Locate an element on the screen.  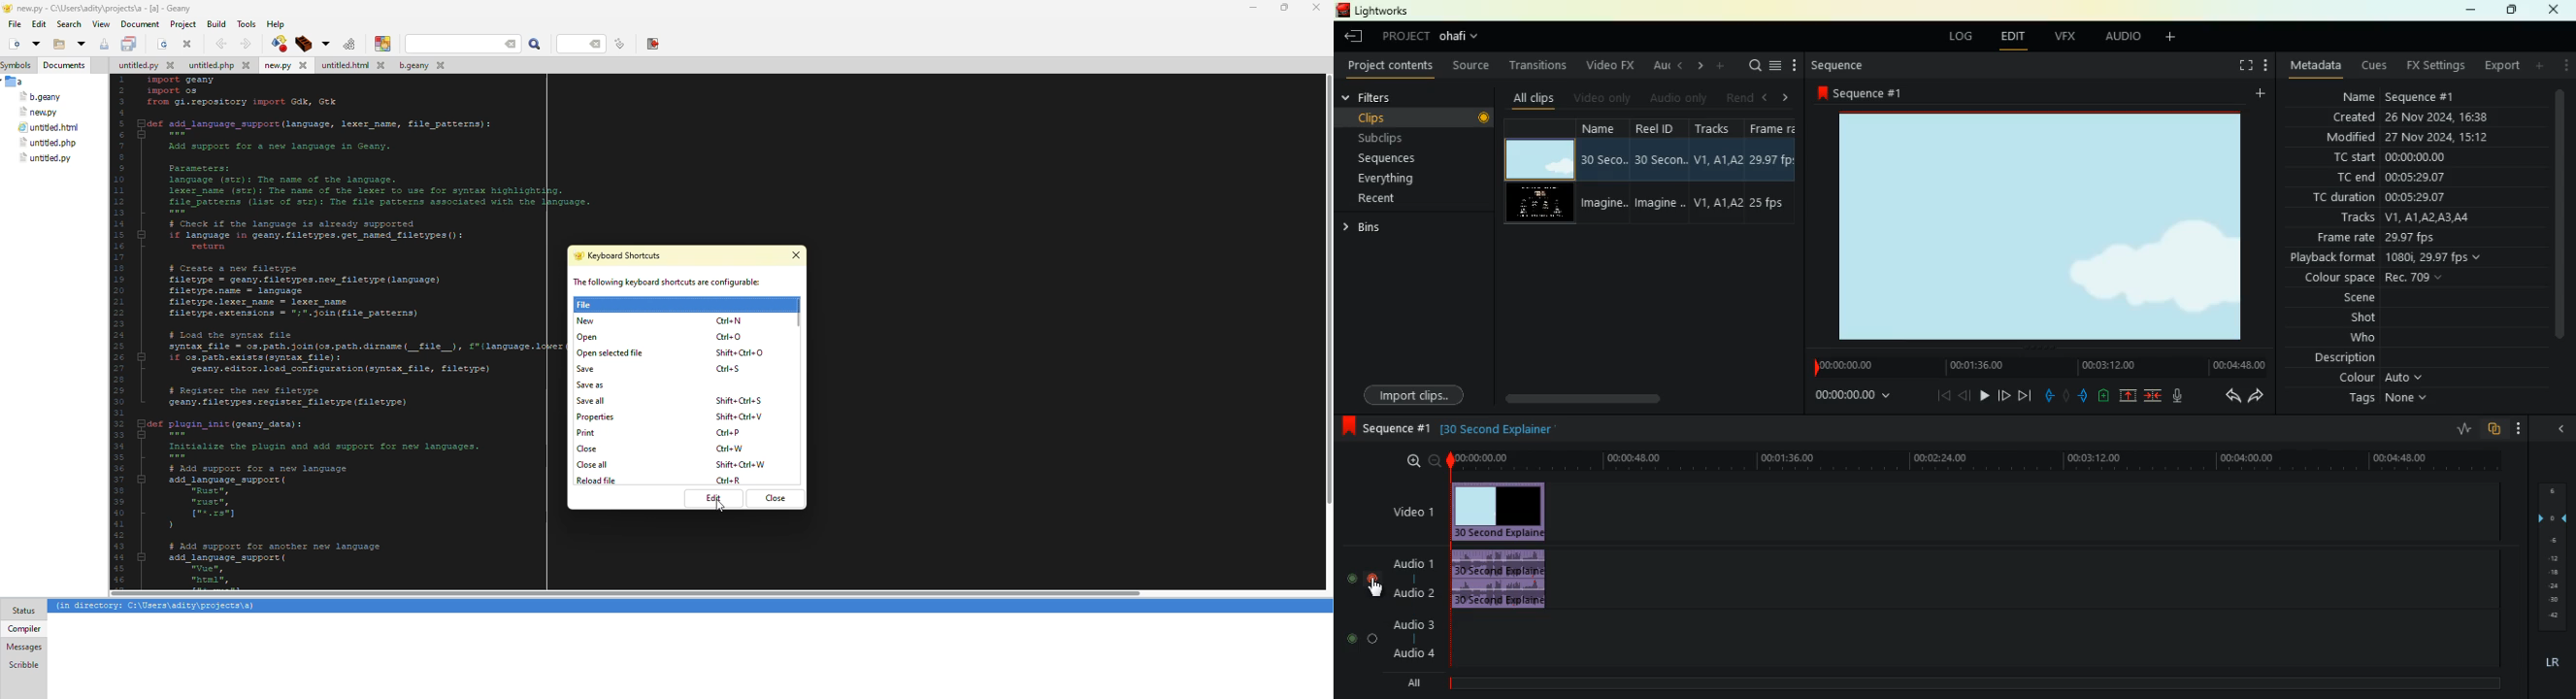
new is located at coordinates (584, 322).